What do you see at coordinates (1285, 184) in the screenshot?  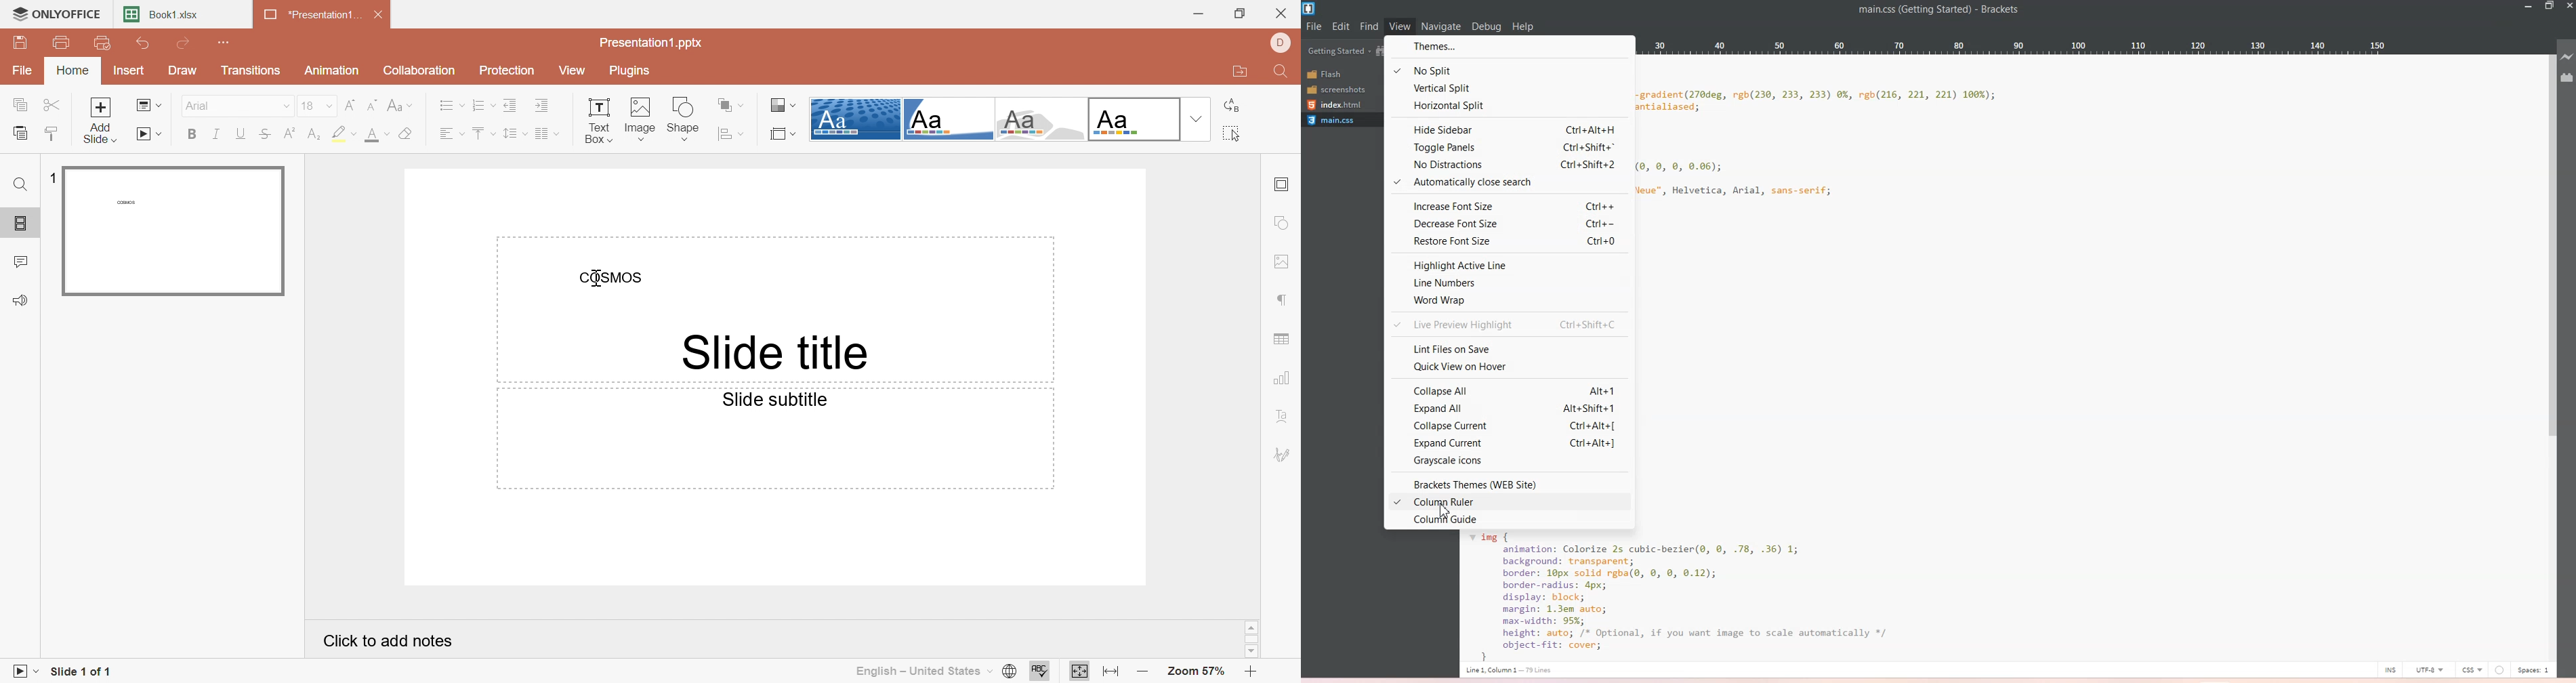 I see `Slide settings` at bounding box center [1285, 184].